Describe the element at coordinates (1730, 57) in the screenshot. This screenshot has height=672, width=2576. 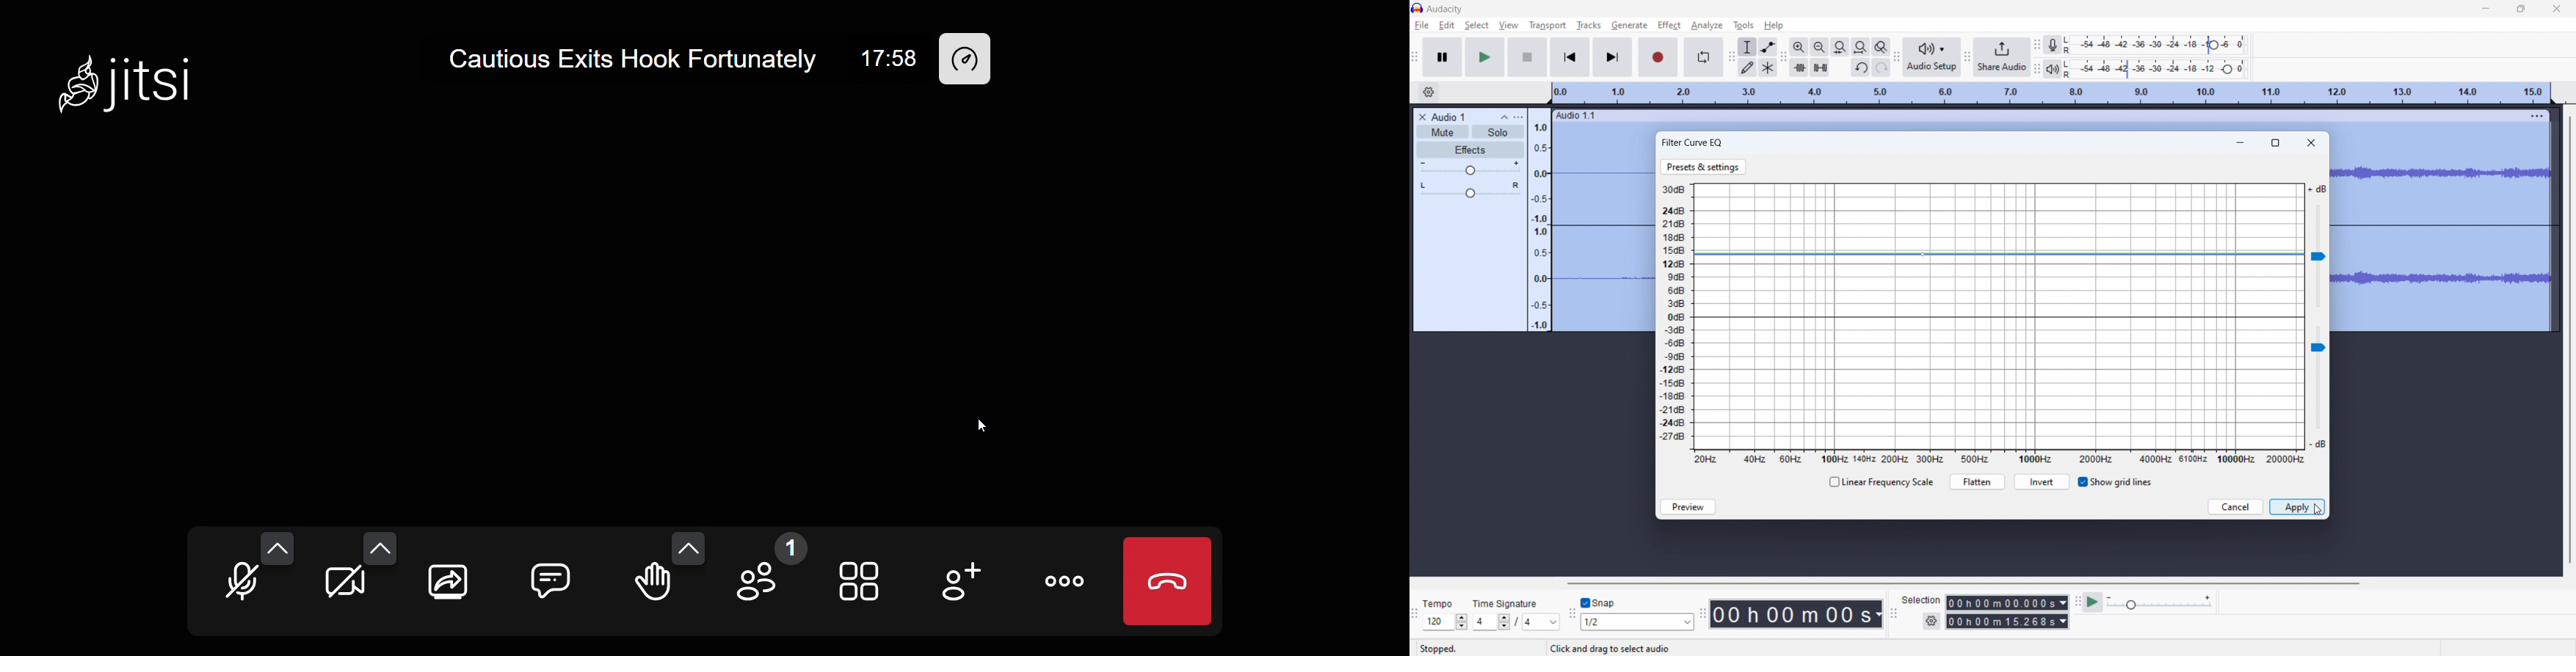
I see `tools toolbar` at that location.